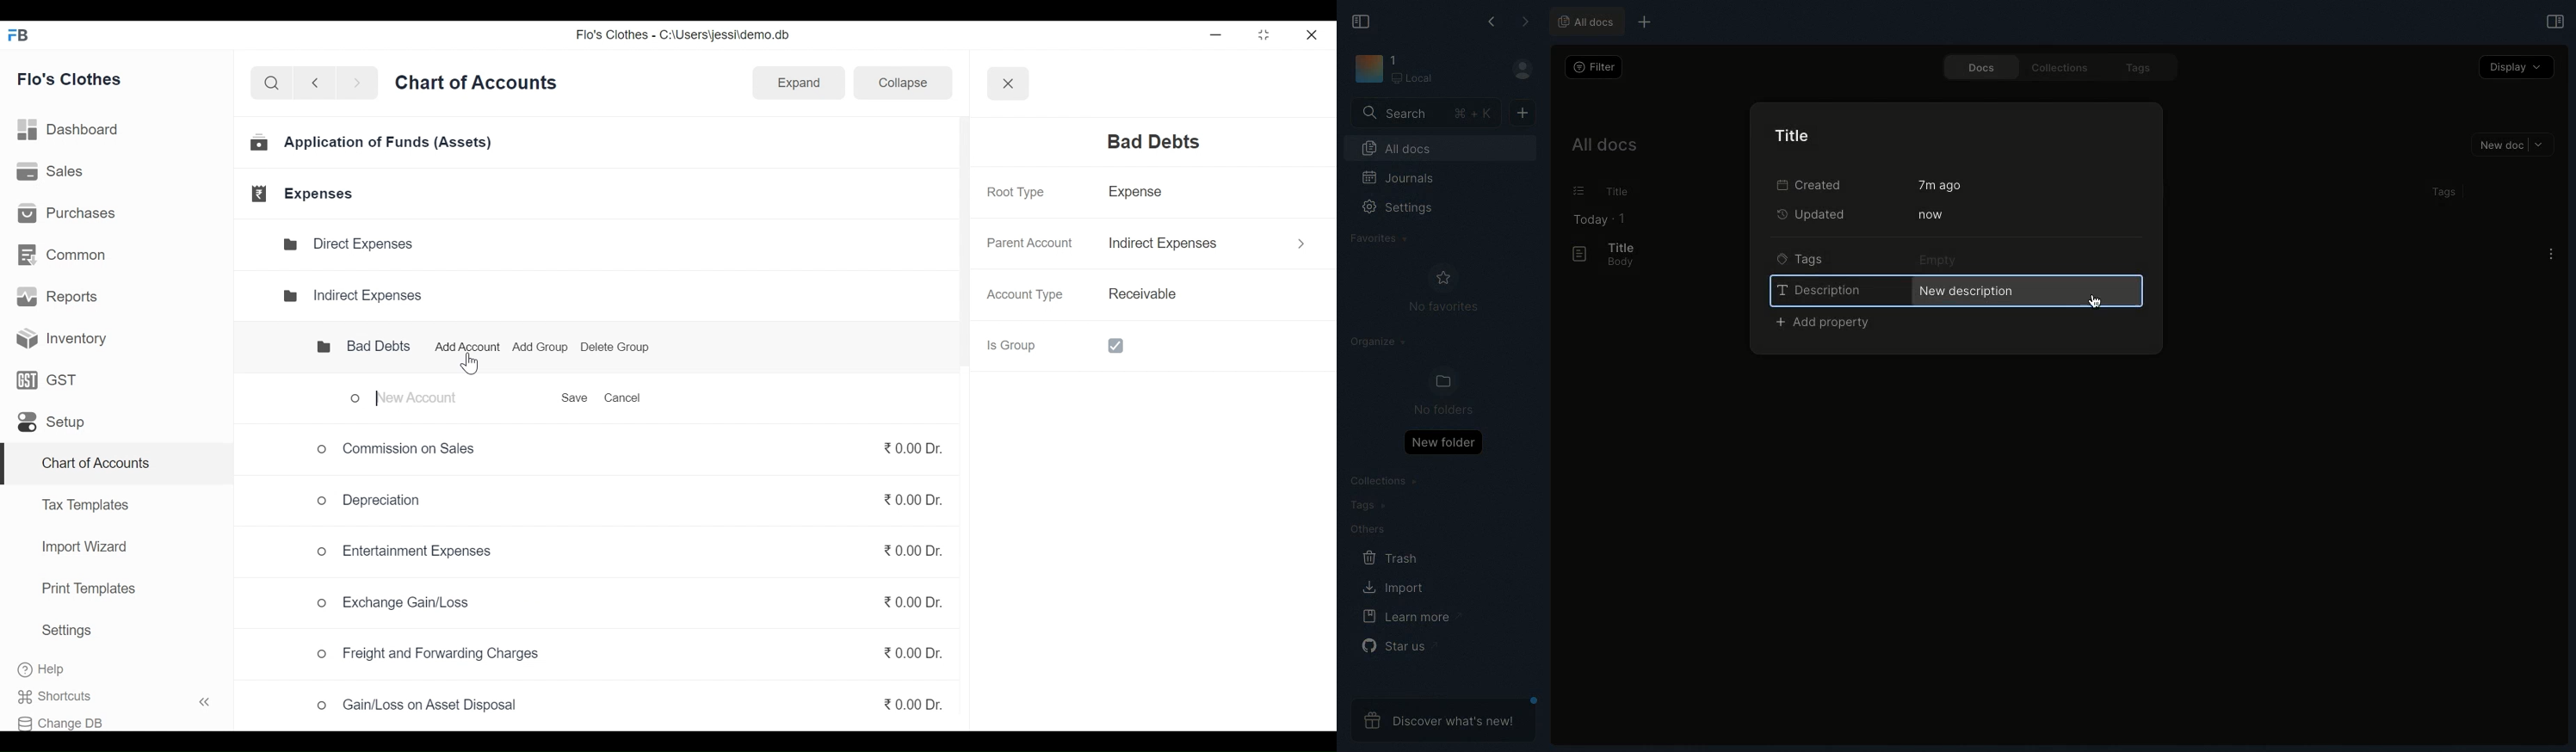 The height and width of the screenshot is (756, 2576). I want to click on More options, so click(1296, 241).